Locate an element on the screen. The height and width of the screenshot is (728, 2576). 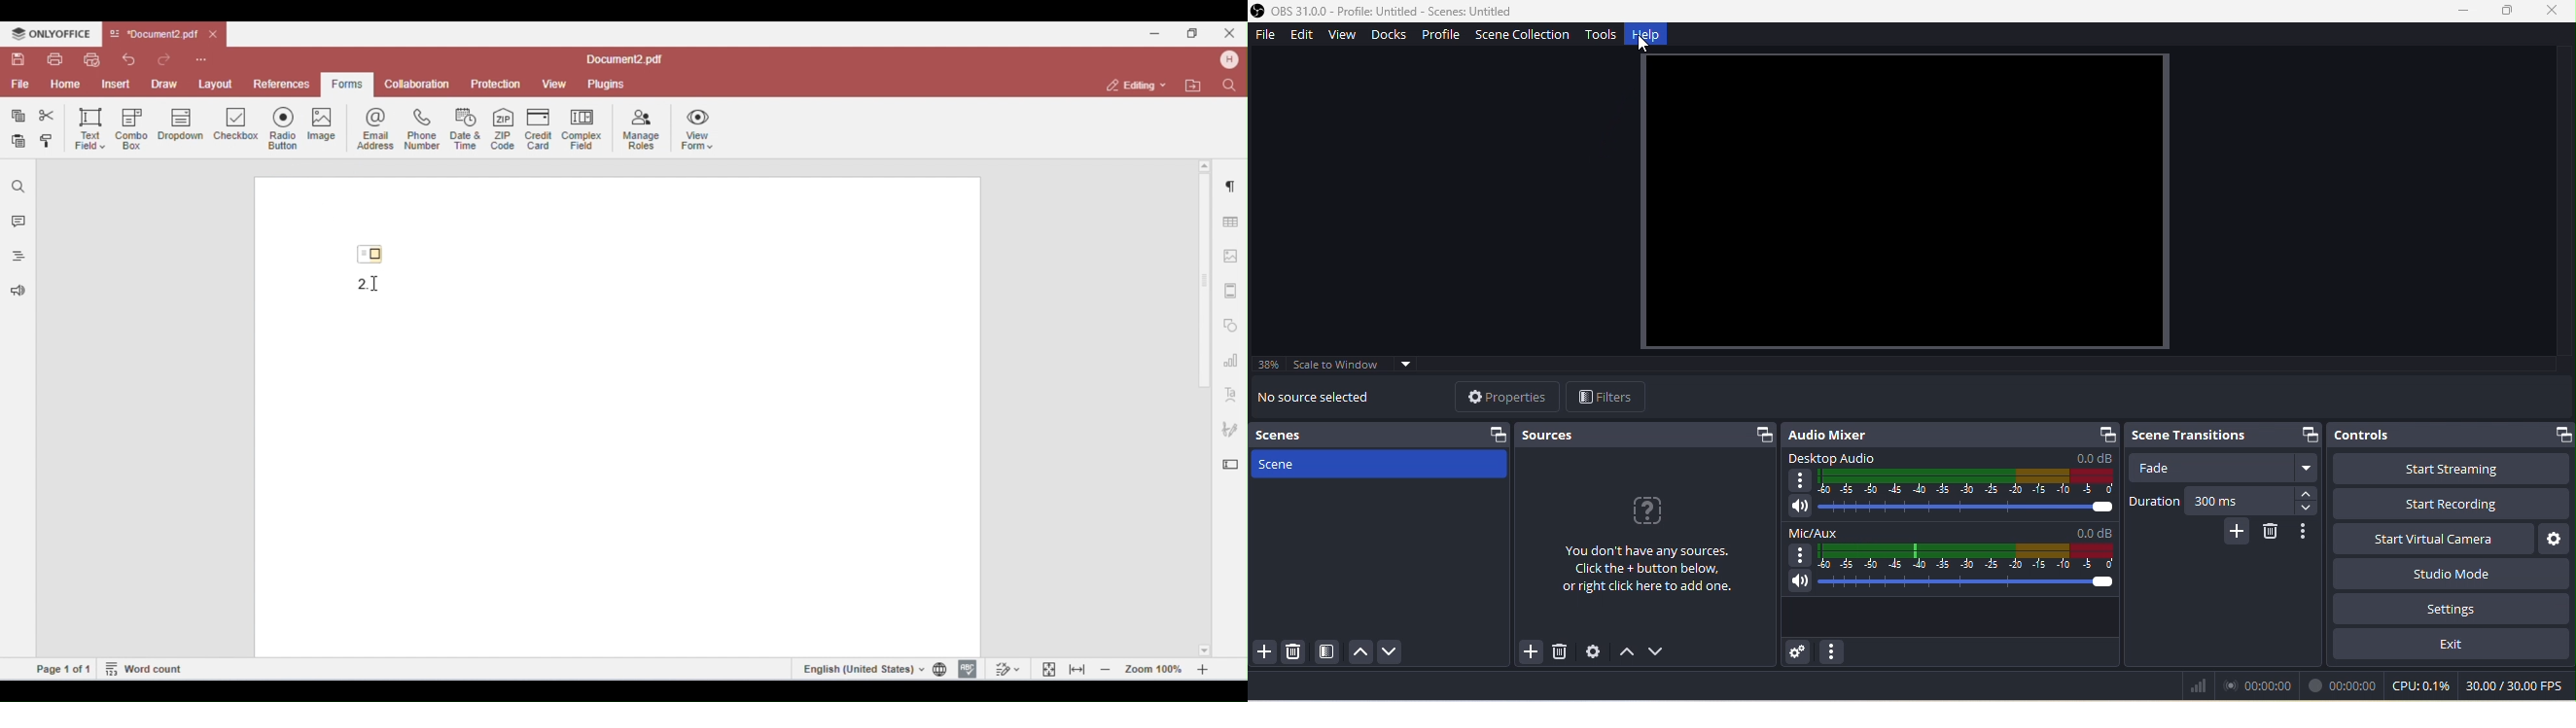
sources is located at coordinates (1647, 435).